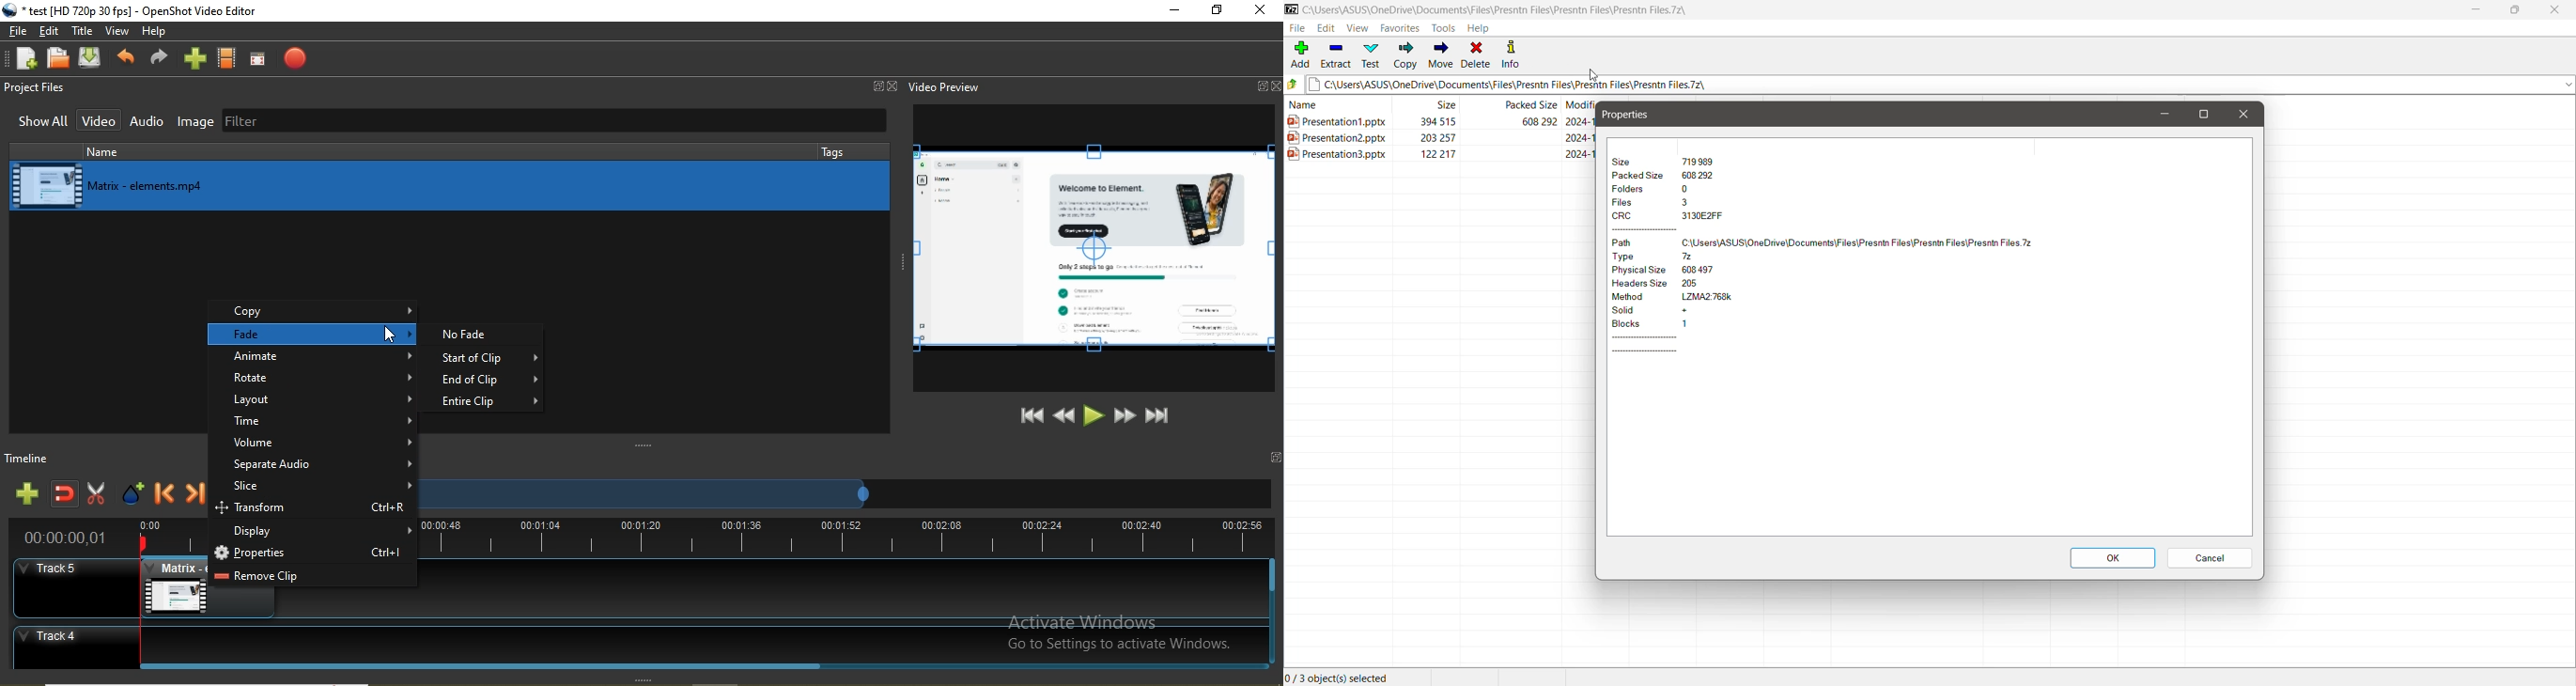  Describe the element at coordinates (2212, 559) in the screenshot. I see `Cancel` at that location.